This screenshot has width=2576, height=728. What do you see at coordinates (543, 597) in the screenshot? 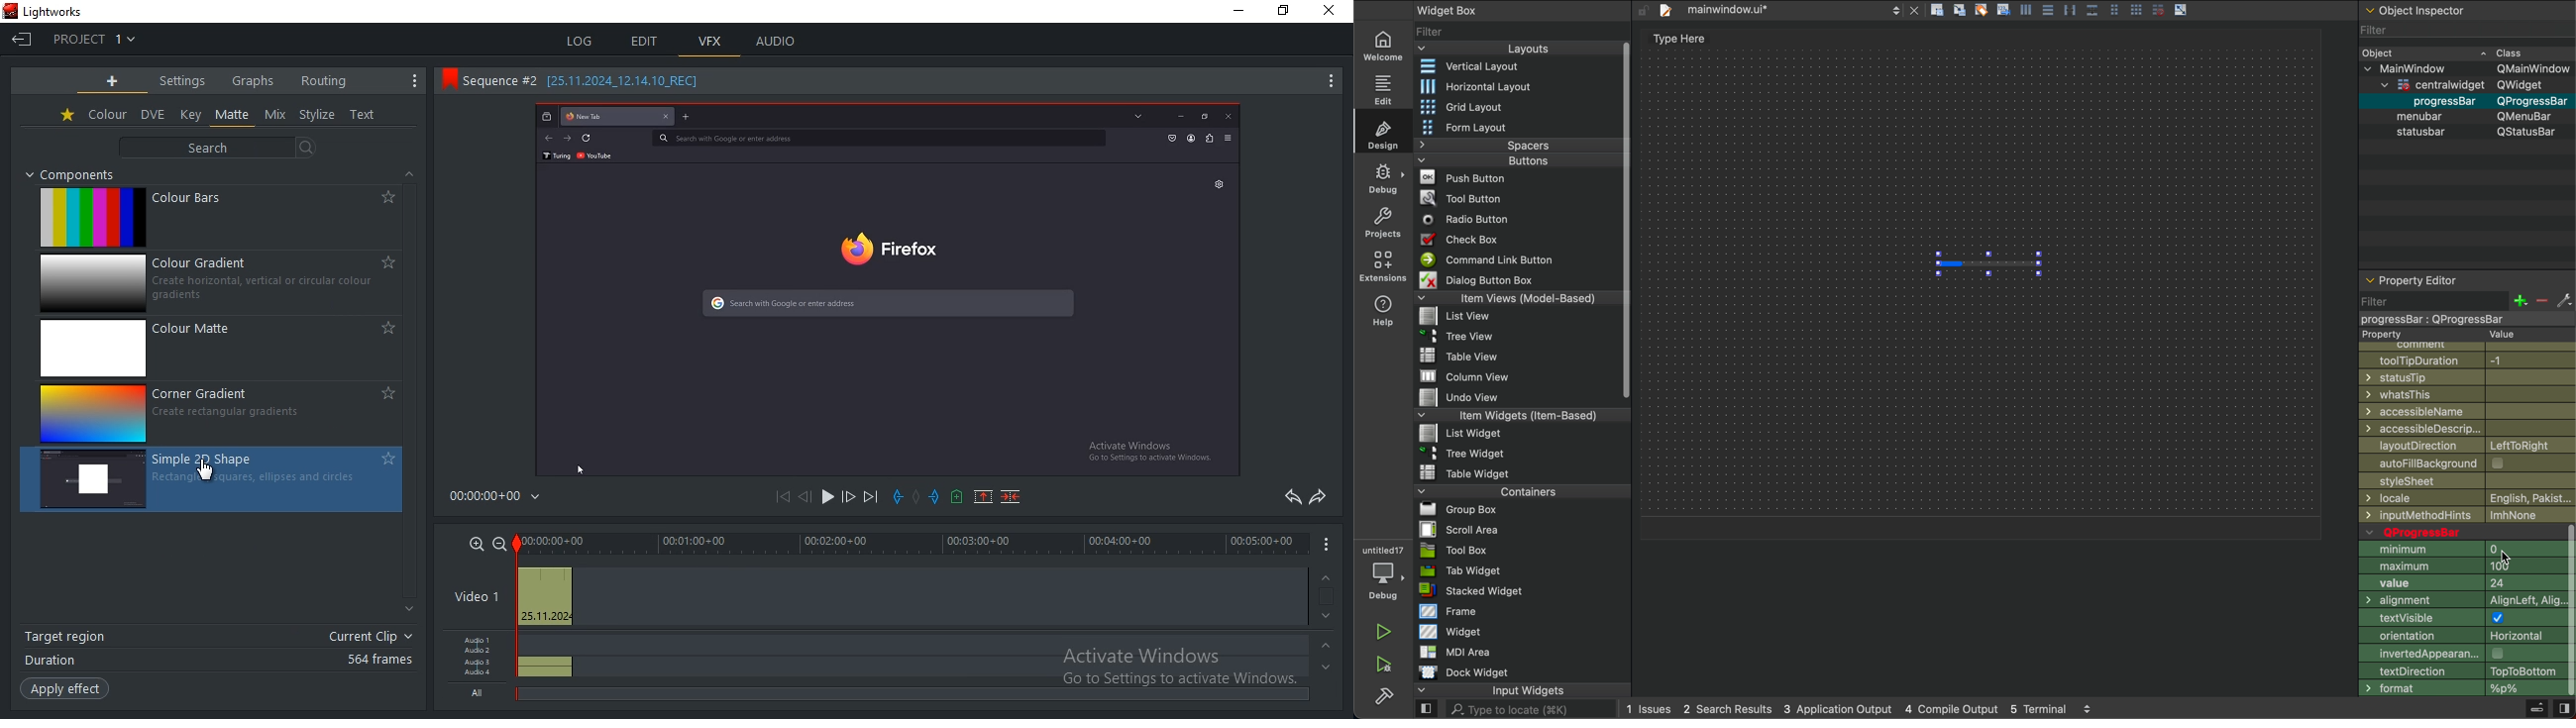
I see `video` at bounding box center [543, 597].